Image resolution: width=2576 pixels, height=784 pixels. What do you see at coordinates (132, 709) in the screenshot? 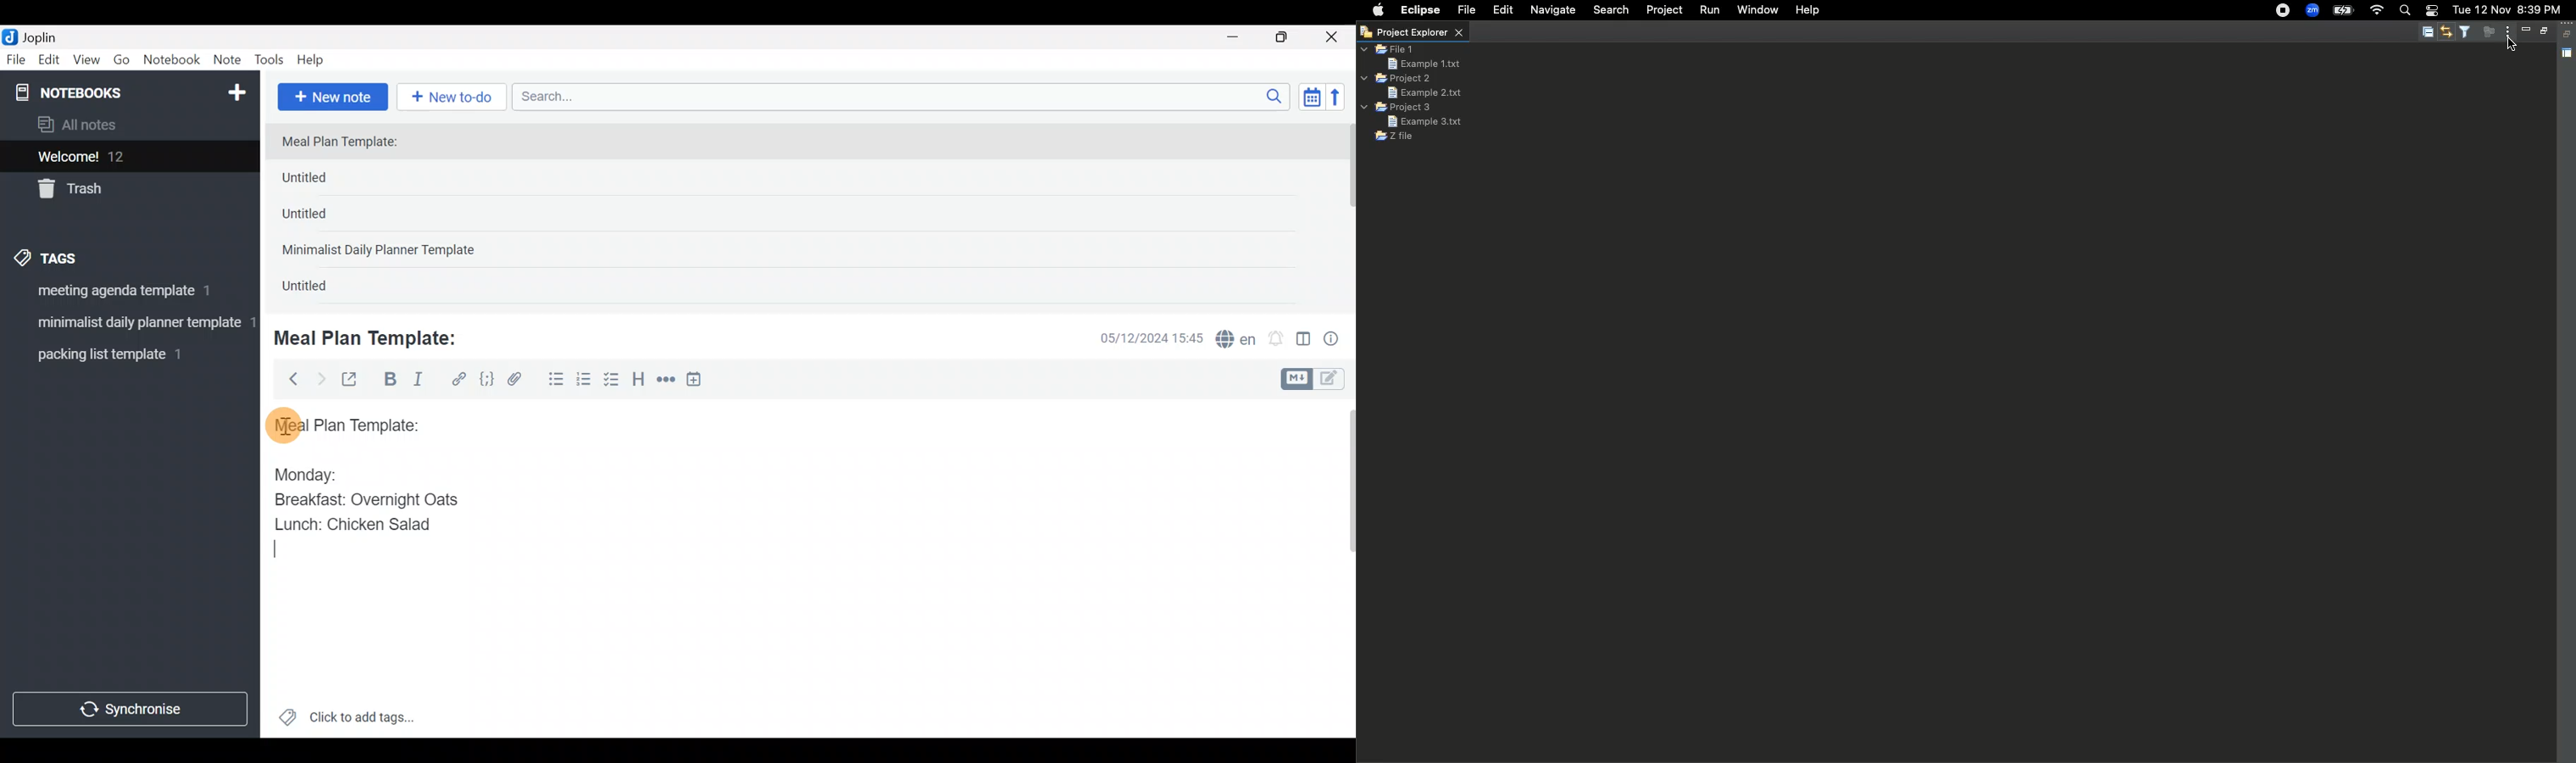
I see `Synchronize` at bounding box center [132, 709].